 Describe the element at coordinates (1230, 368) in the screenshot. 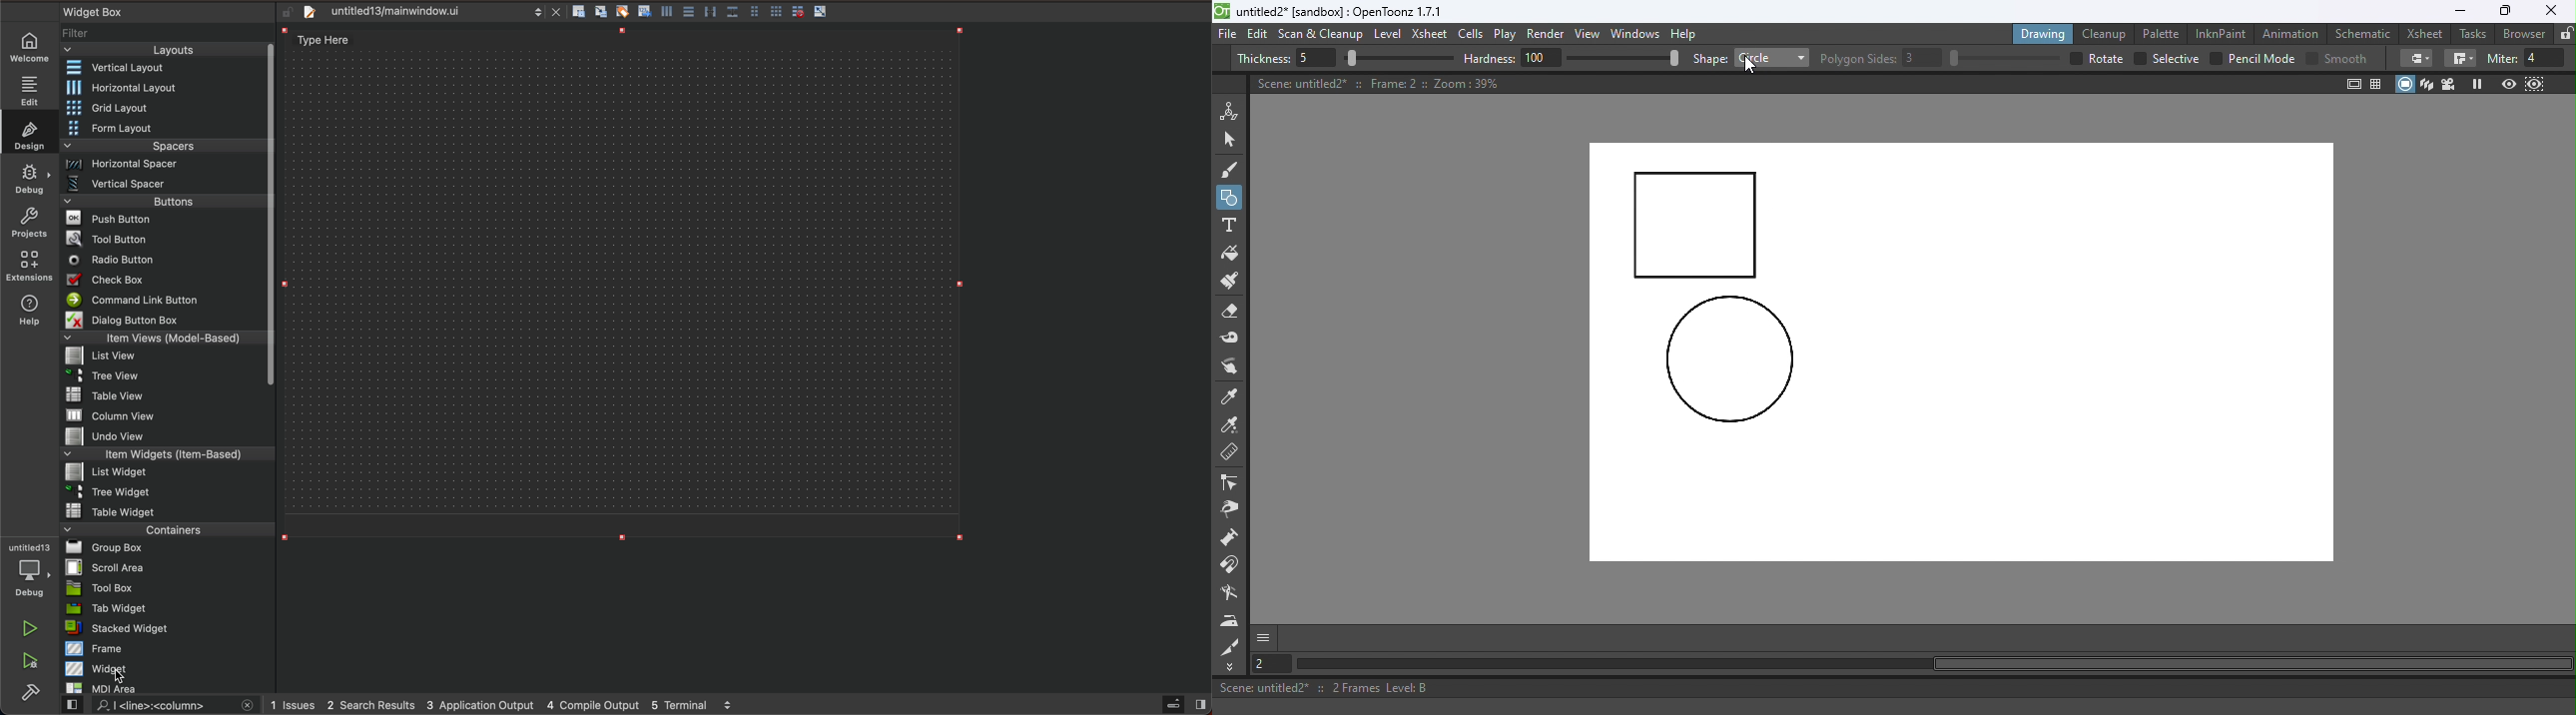

I see `Finger tool` at that location.